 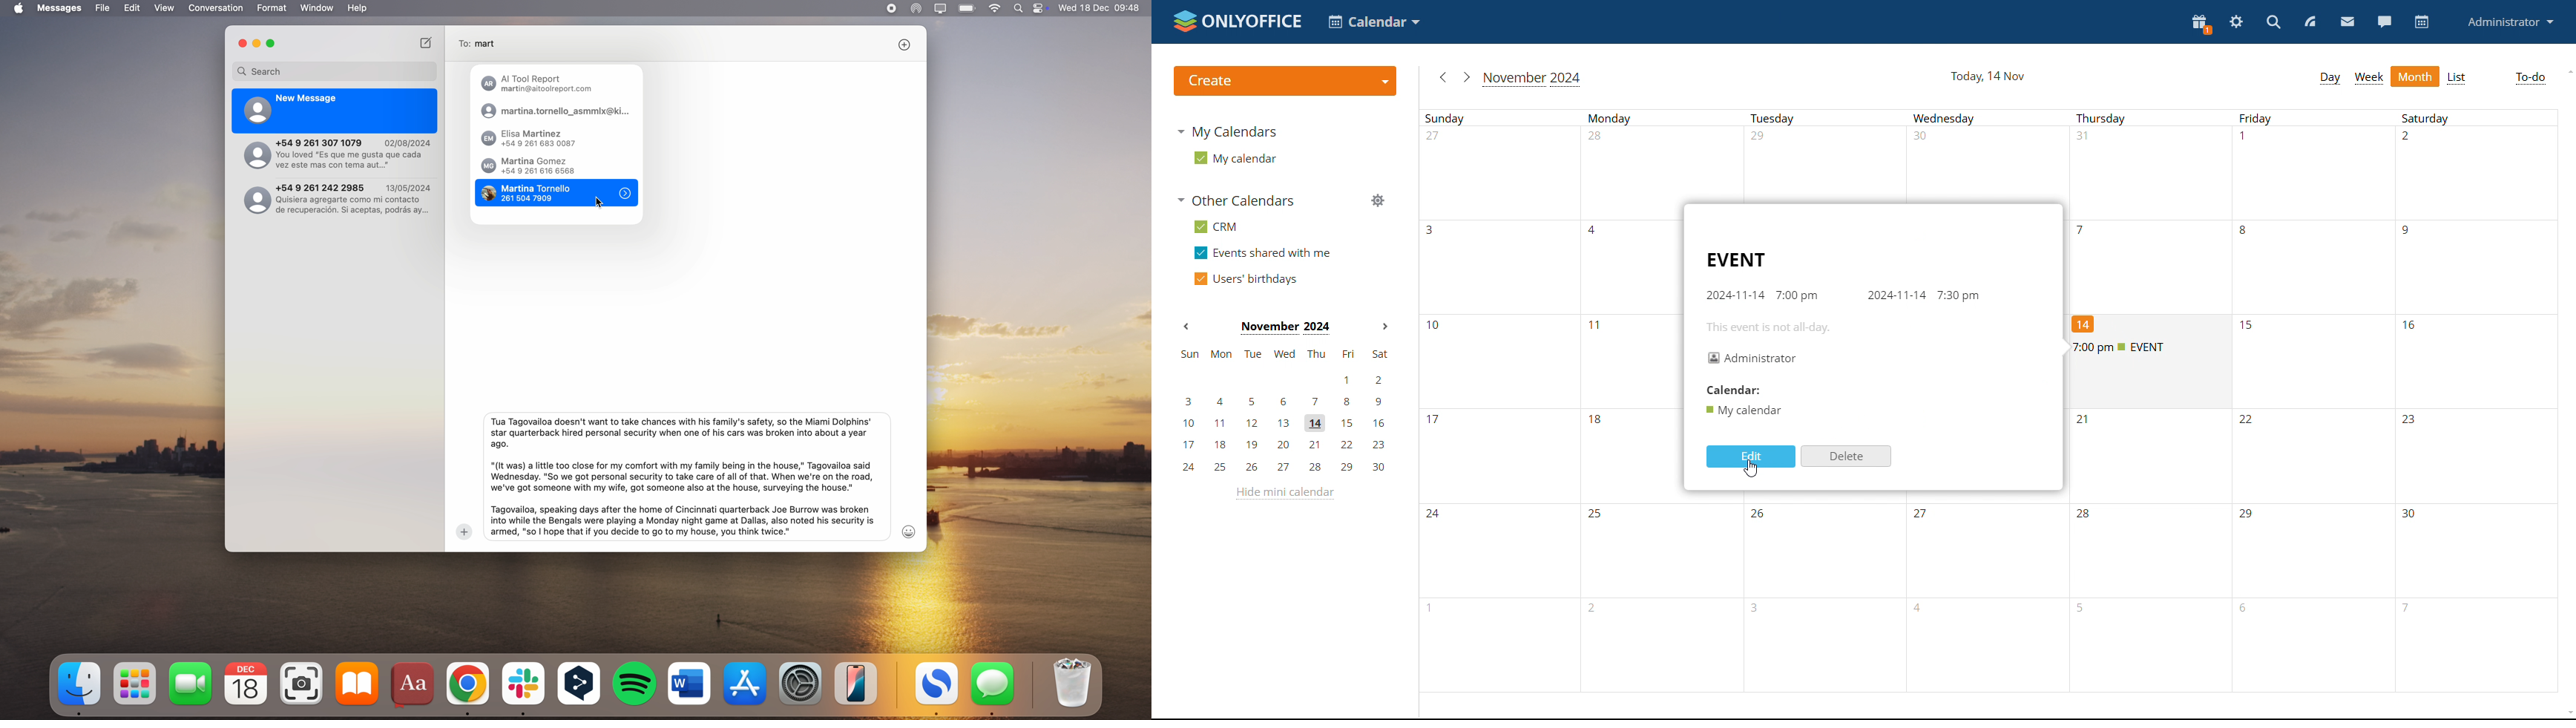 I want to click on view, so click(x=164, y=8).